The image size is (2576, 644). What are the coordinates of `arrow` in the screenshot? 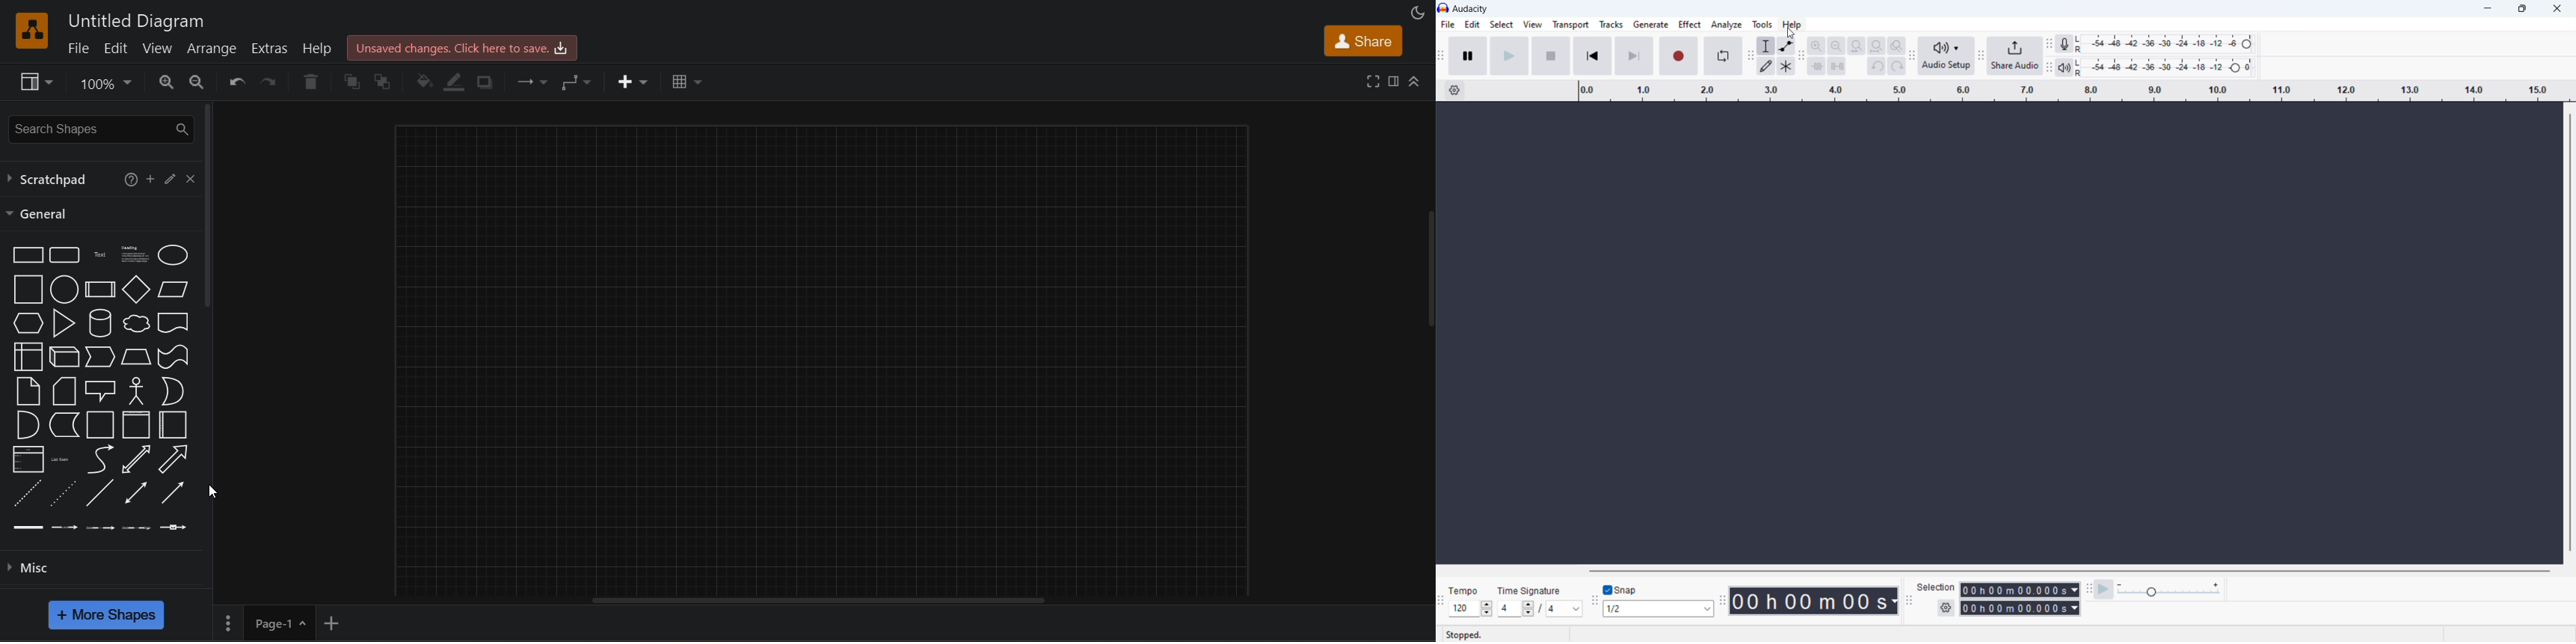 It's located at (176, 459).